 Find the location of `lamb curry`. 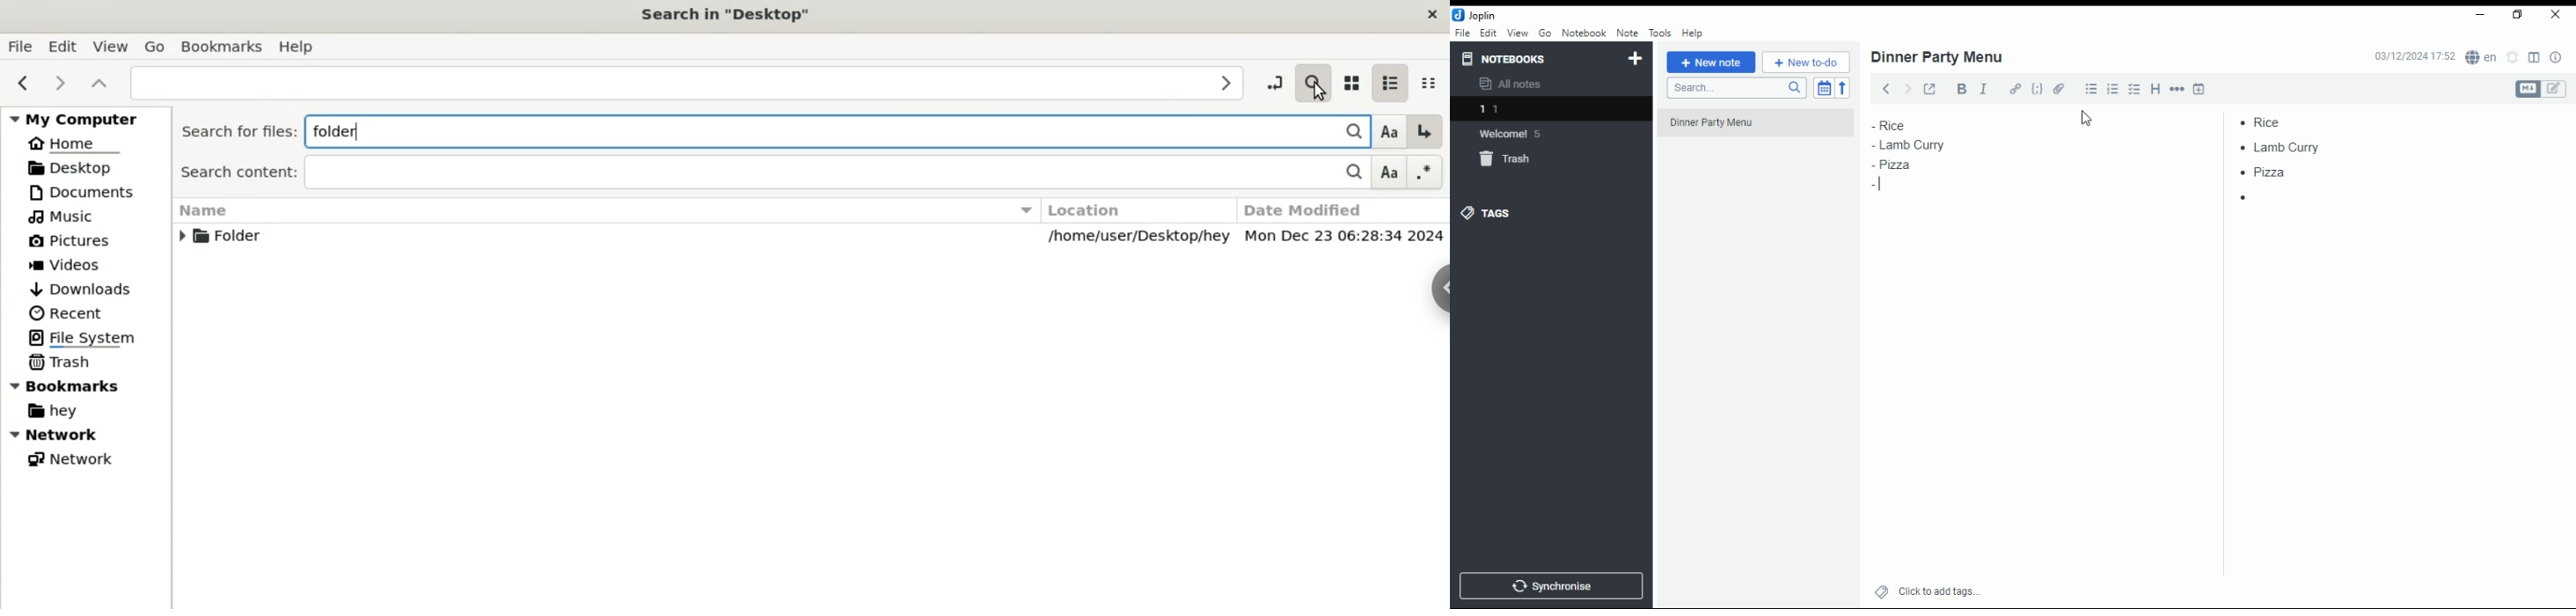

lamb curry is located at coordinates (2286, 147).